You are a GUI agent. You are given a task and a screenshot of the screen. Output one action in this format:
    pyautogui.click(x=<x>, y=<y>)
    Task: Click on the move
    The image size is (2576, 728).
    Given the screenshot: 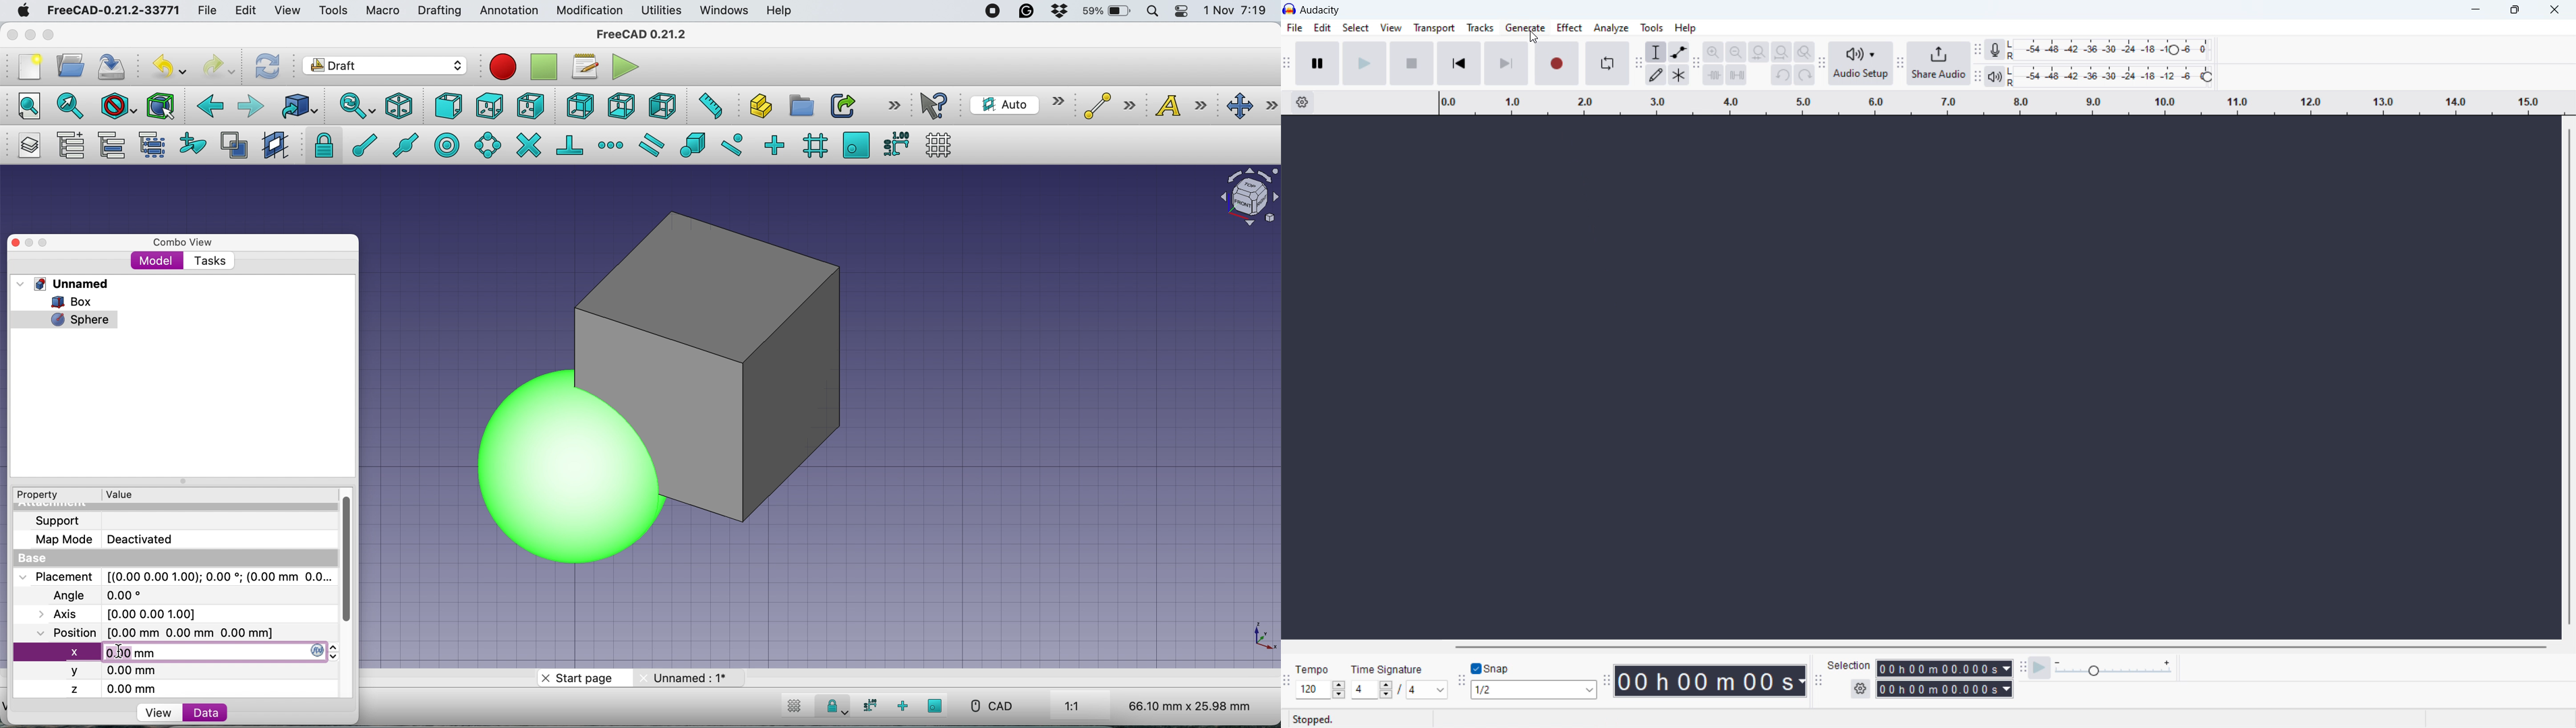 What is the action you would take?
    pyautogui.click(x=1253, y=107)
    